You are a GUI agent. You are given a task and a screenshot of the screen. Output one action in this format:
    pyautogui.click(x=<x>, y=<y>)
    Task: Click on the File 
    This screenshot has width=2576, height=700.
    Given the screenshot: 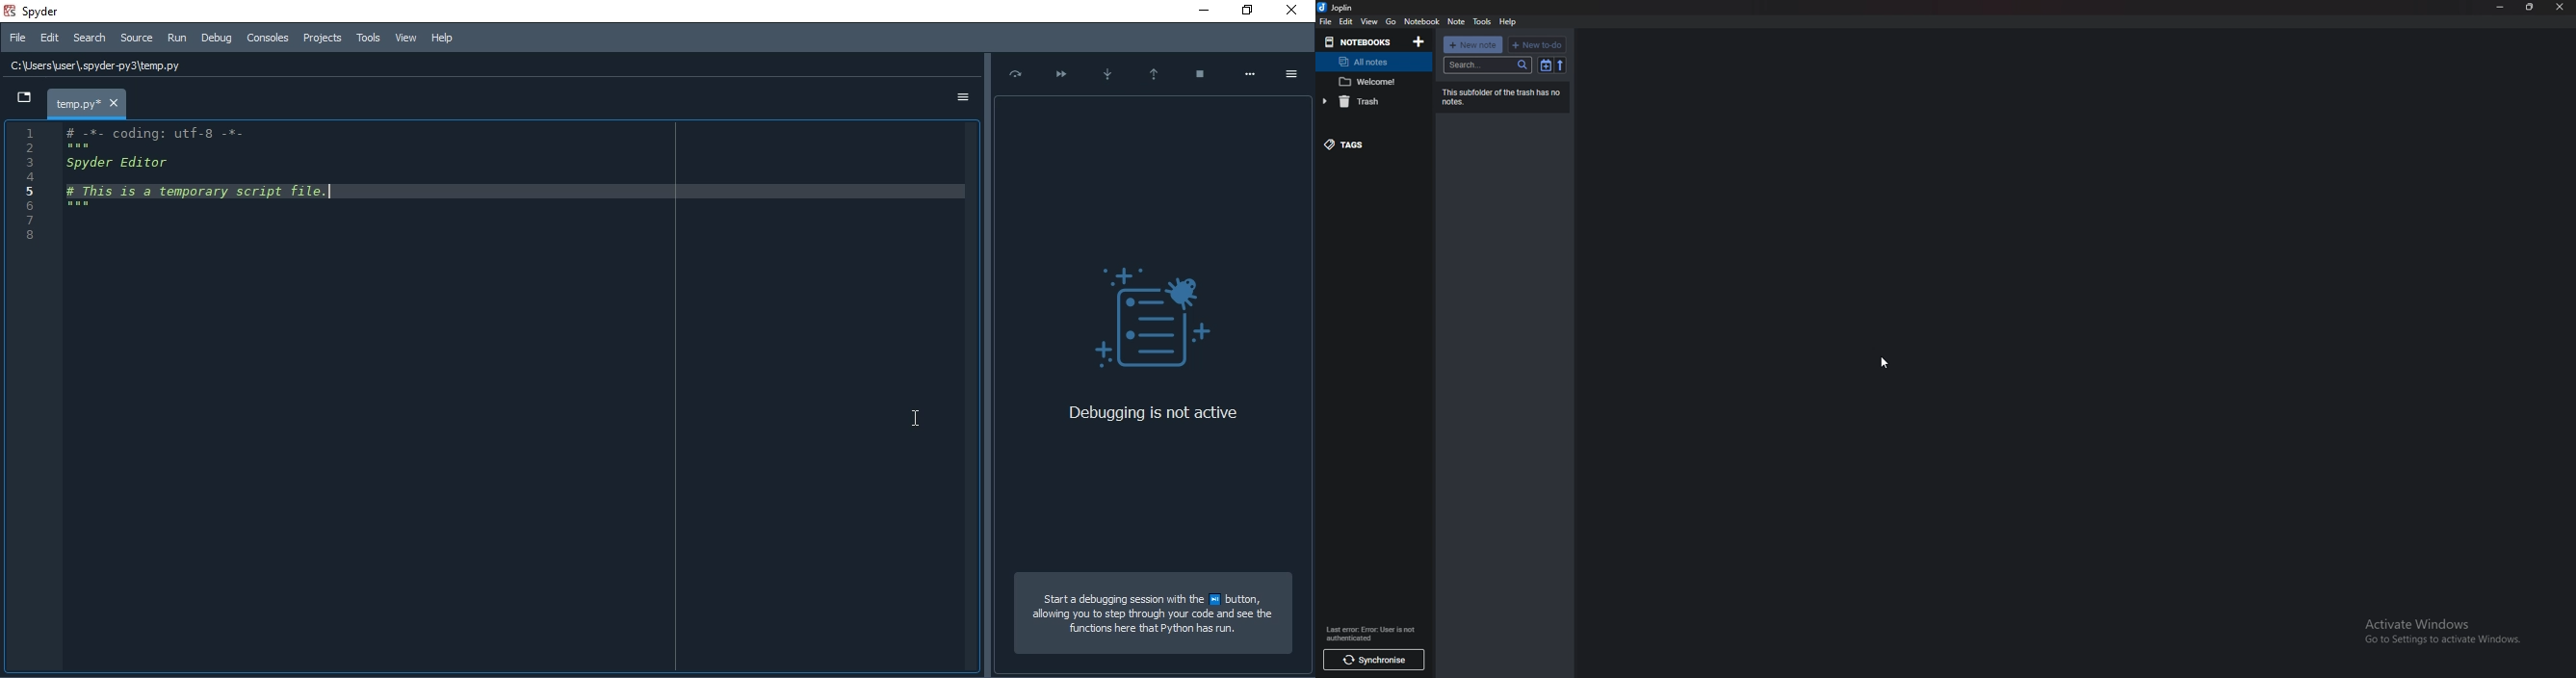 What is the action you would take?
    pyautogui.click(x=18, y=37)
    